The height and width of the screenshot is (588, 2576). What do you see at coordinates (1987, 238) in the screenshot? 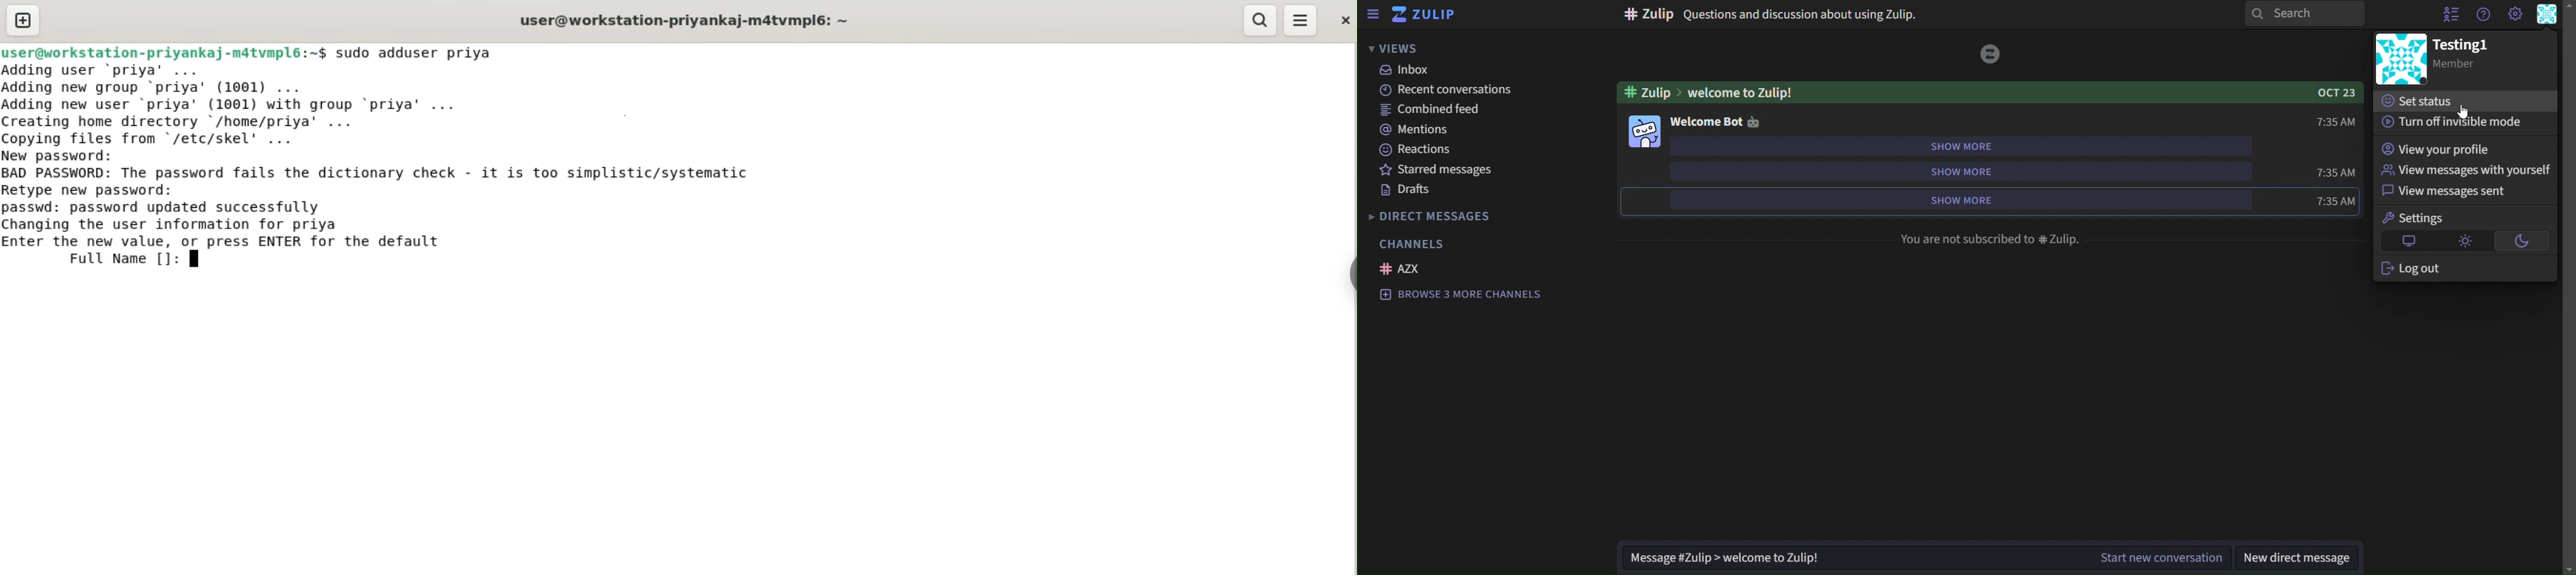
I see `You are not subscribed to # Zulip.` at bounding box center [1987, 238].